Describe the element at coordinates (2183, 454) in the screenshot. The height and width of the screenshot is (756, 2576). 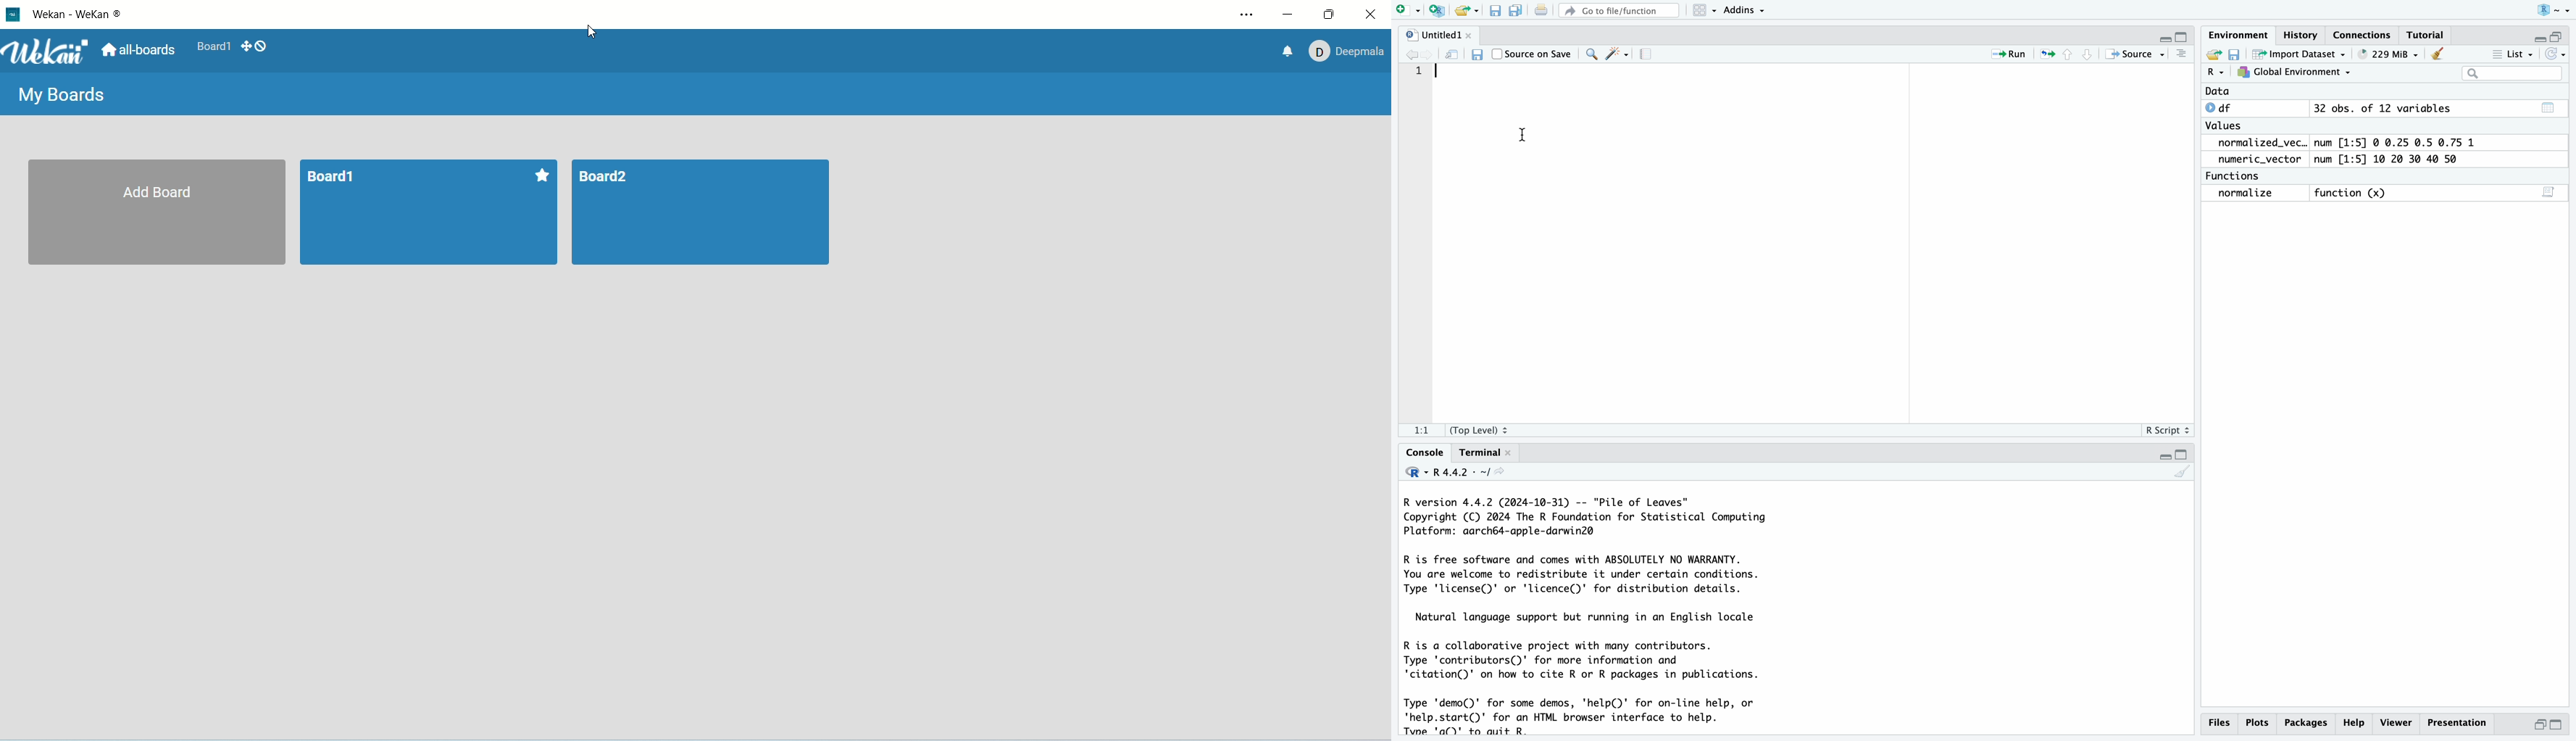
I see `maximize` at that location.